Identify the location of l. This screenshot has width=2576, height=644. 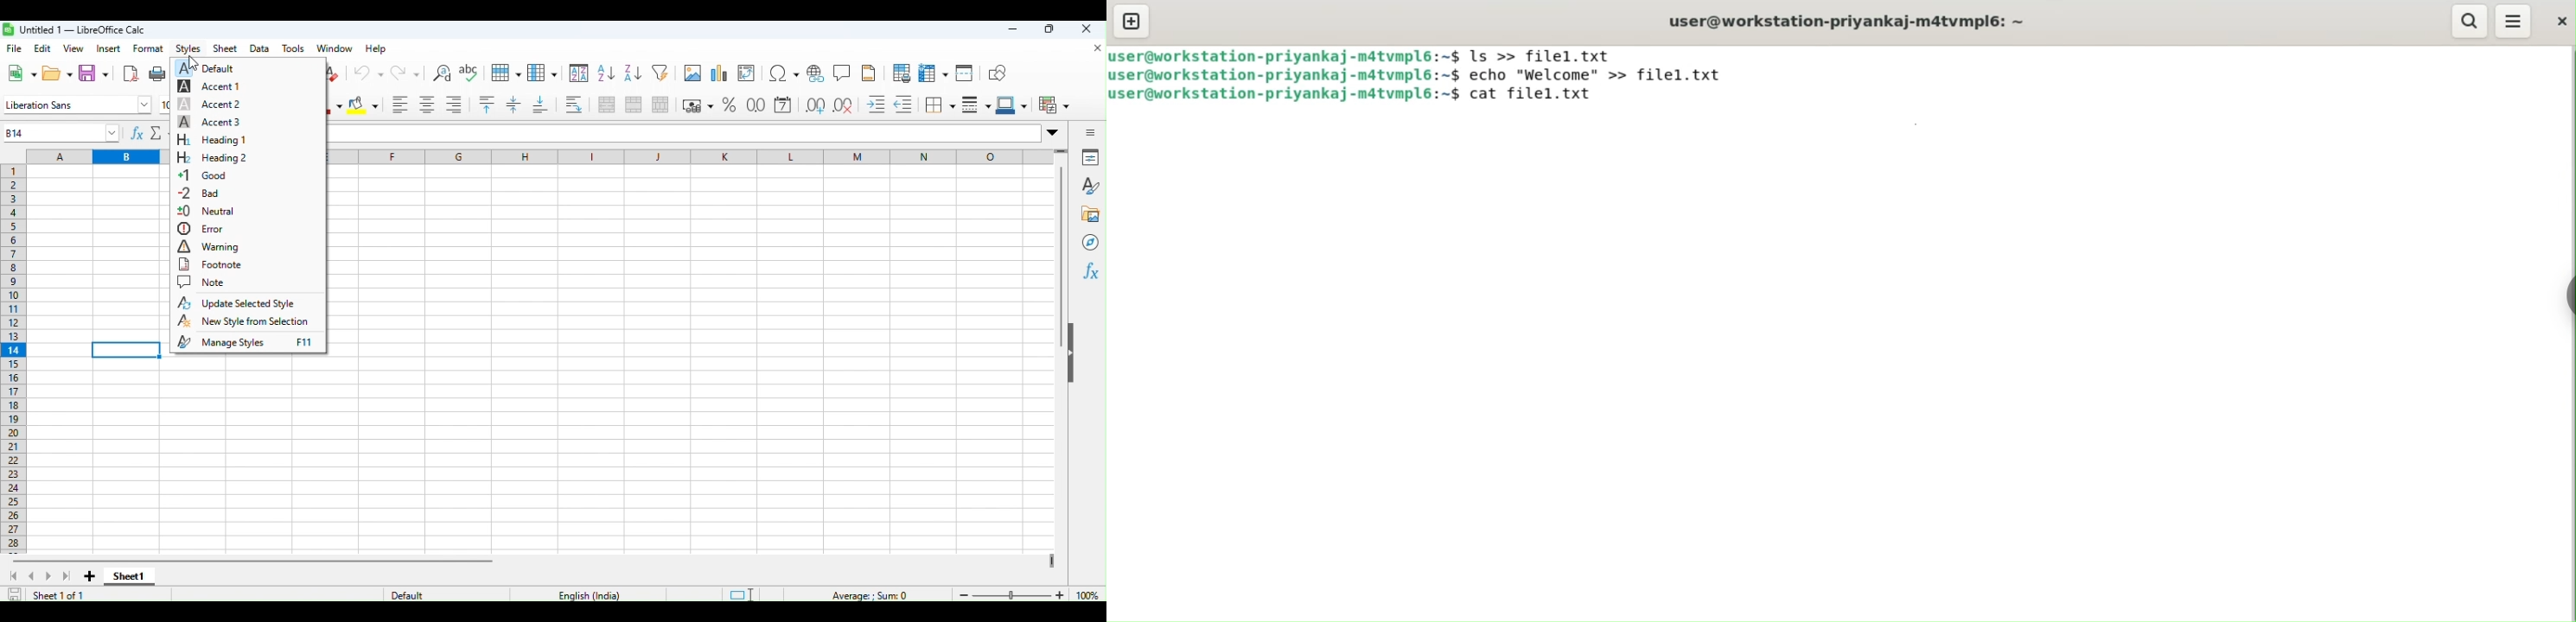
(793, 157).